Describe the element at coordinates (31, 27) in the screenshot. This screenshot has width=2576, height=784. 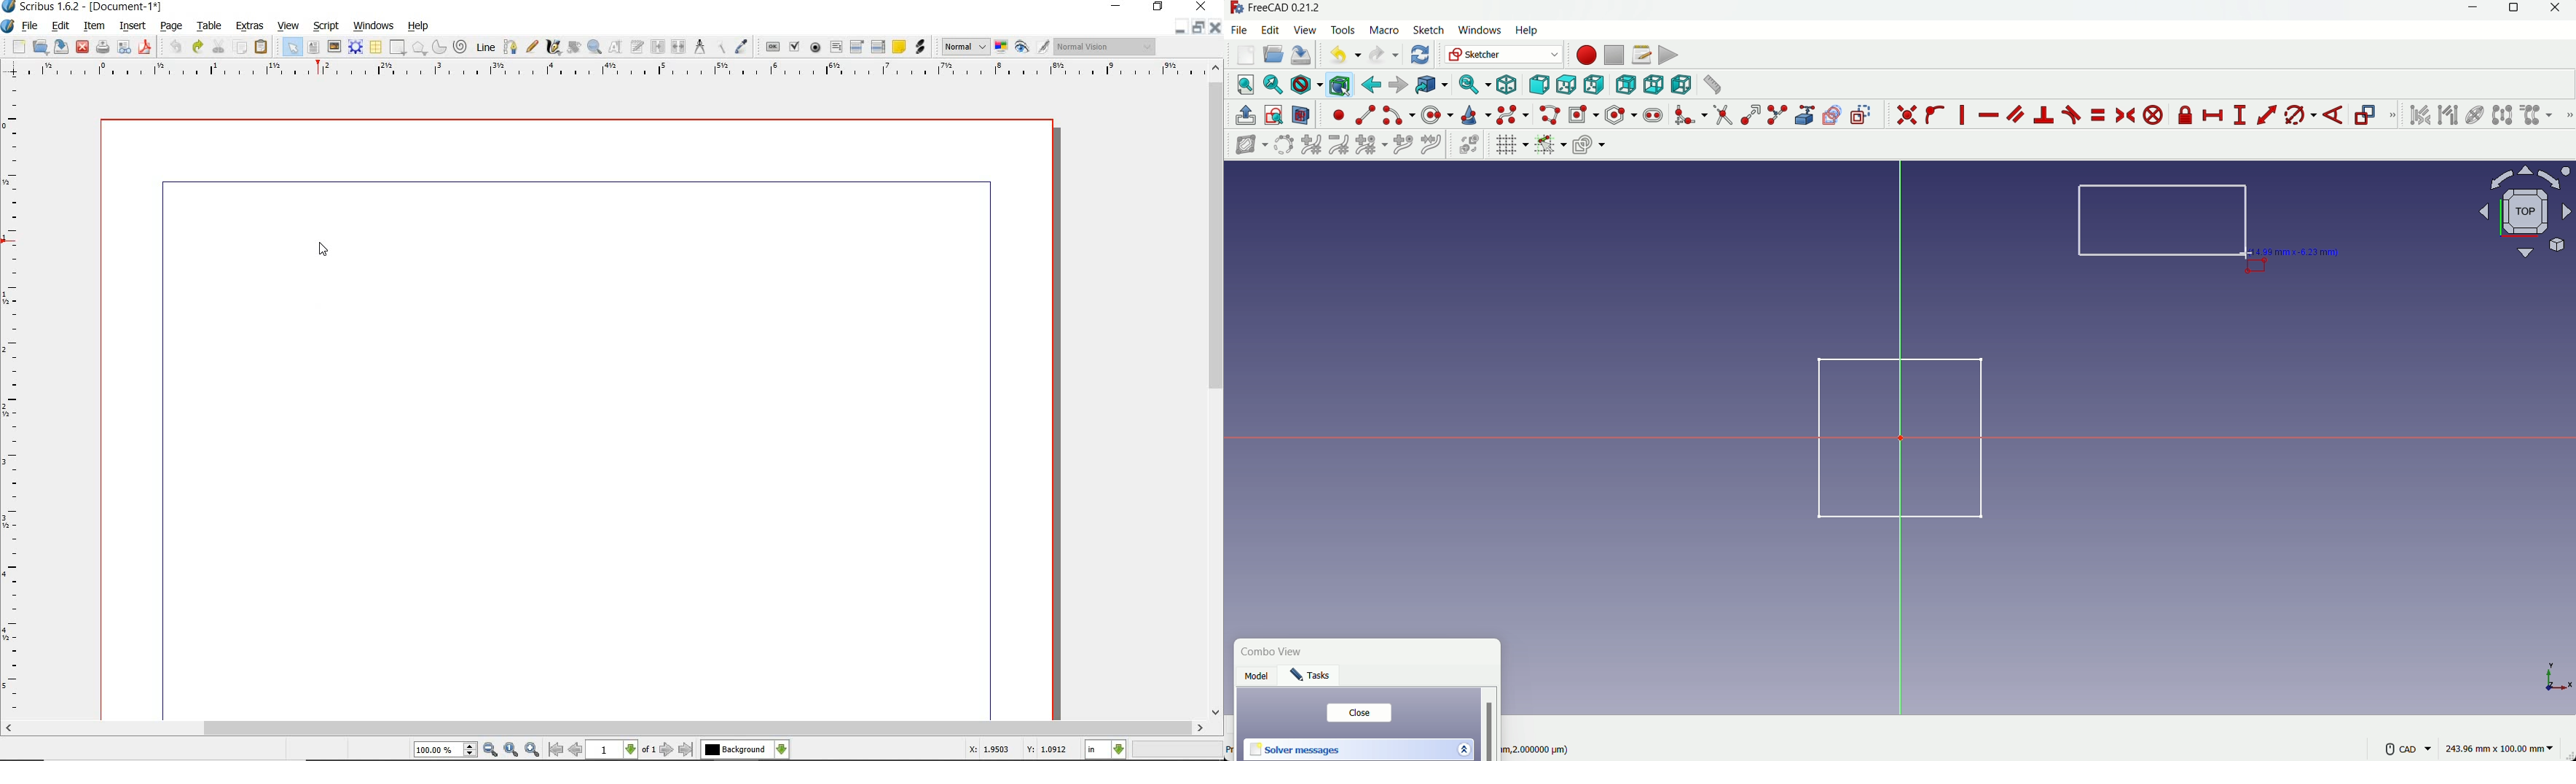
I see `file` at that location.